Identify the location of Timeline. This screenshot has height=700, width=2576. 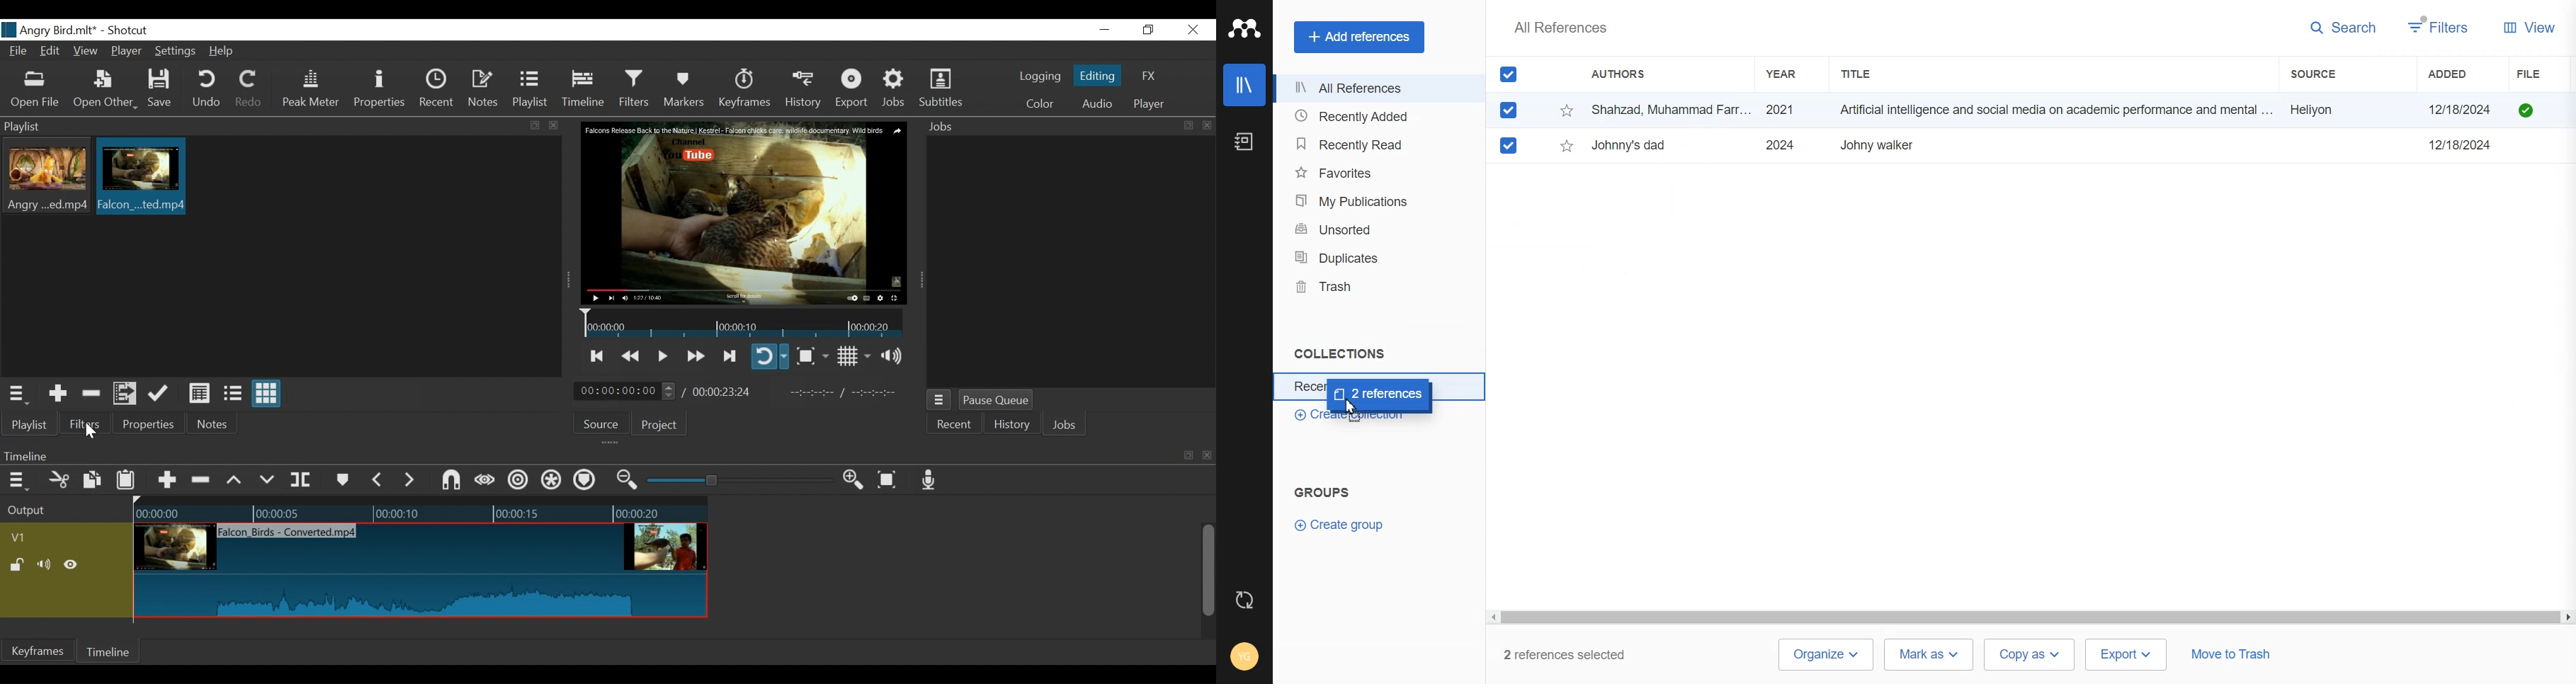
(744, 322).